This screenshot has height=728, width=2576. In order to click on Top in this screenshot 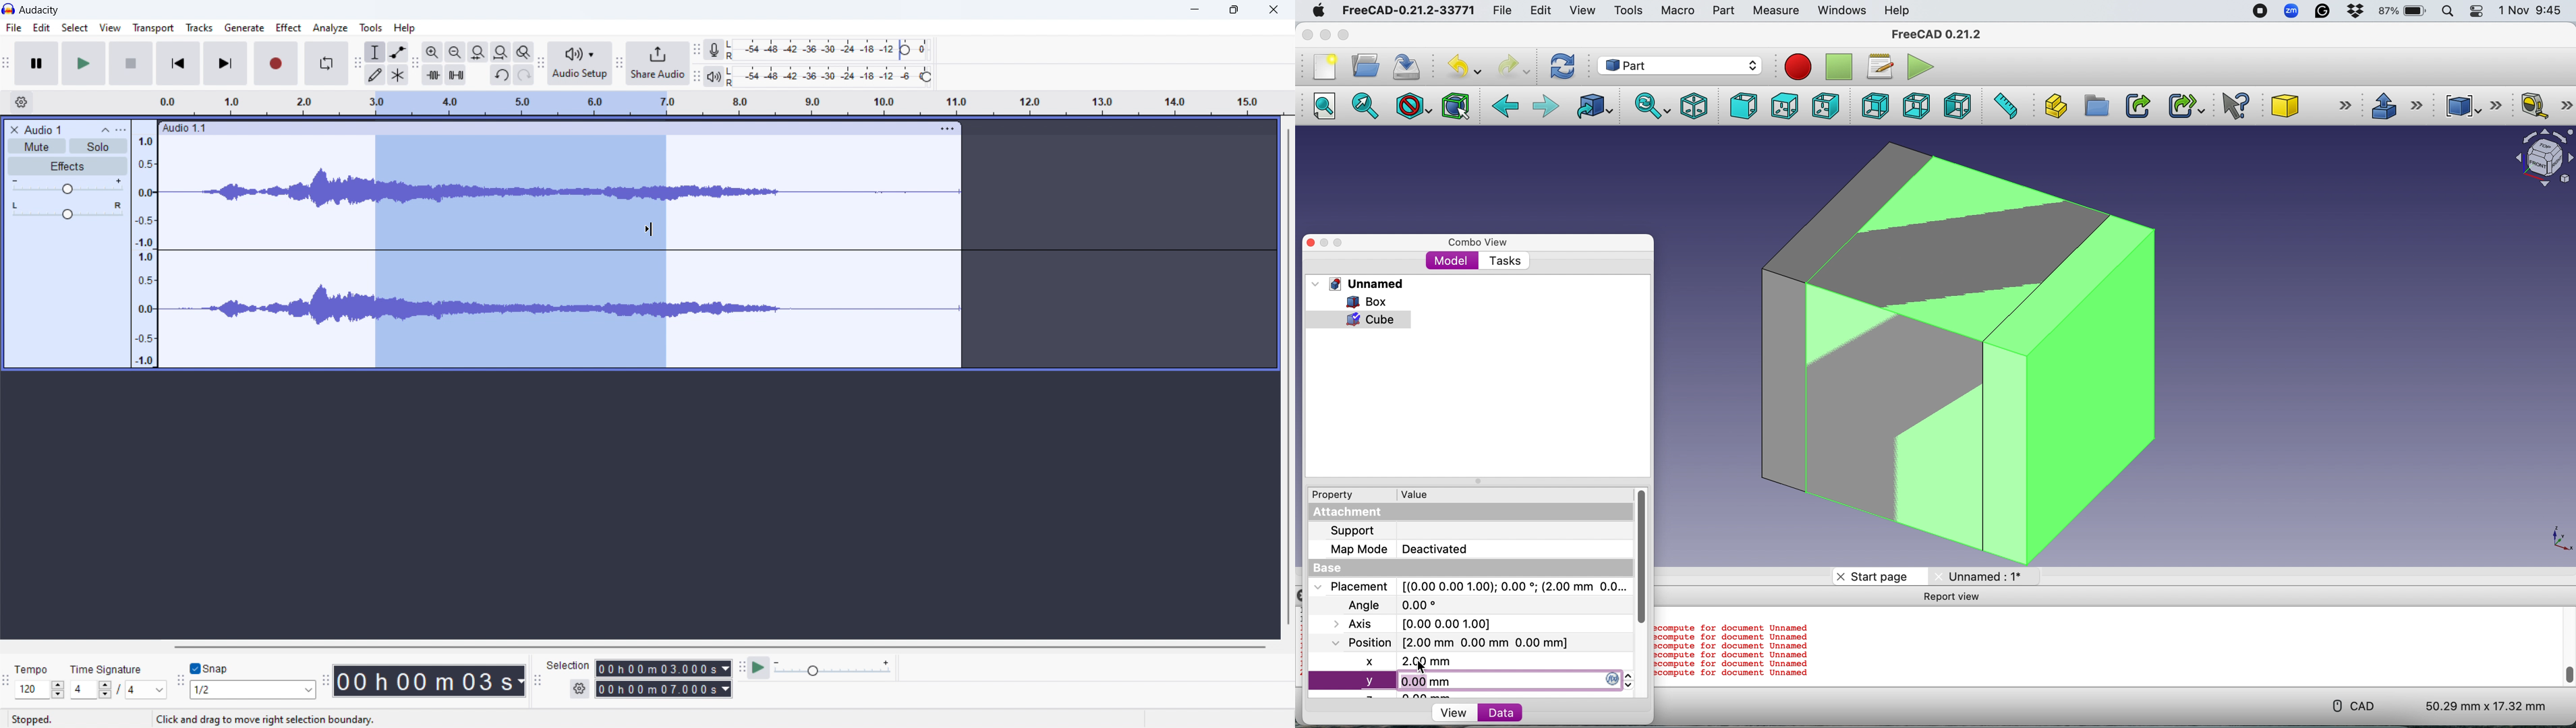, I will do `click(1784, 107)`.